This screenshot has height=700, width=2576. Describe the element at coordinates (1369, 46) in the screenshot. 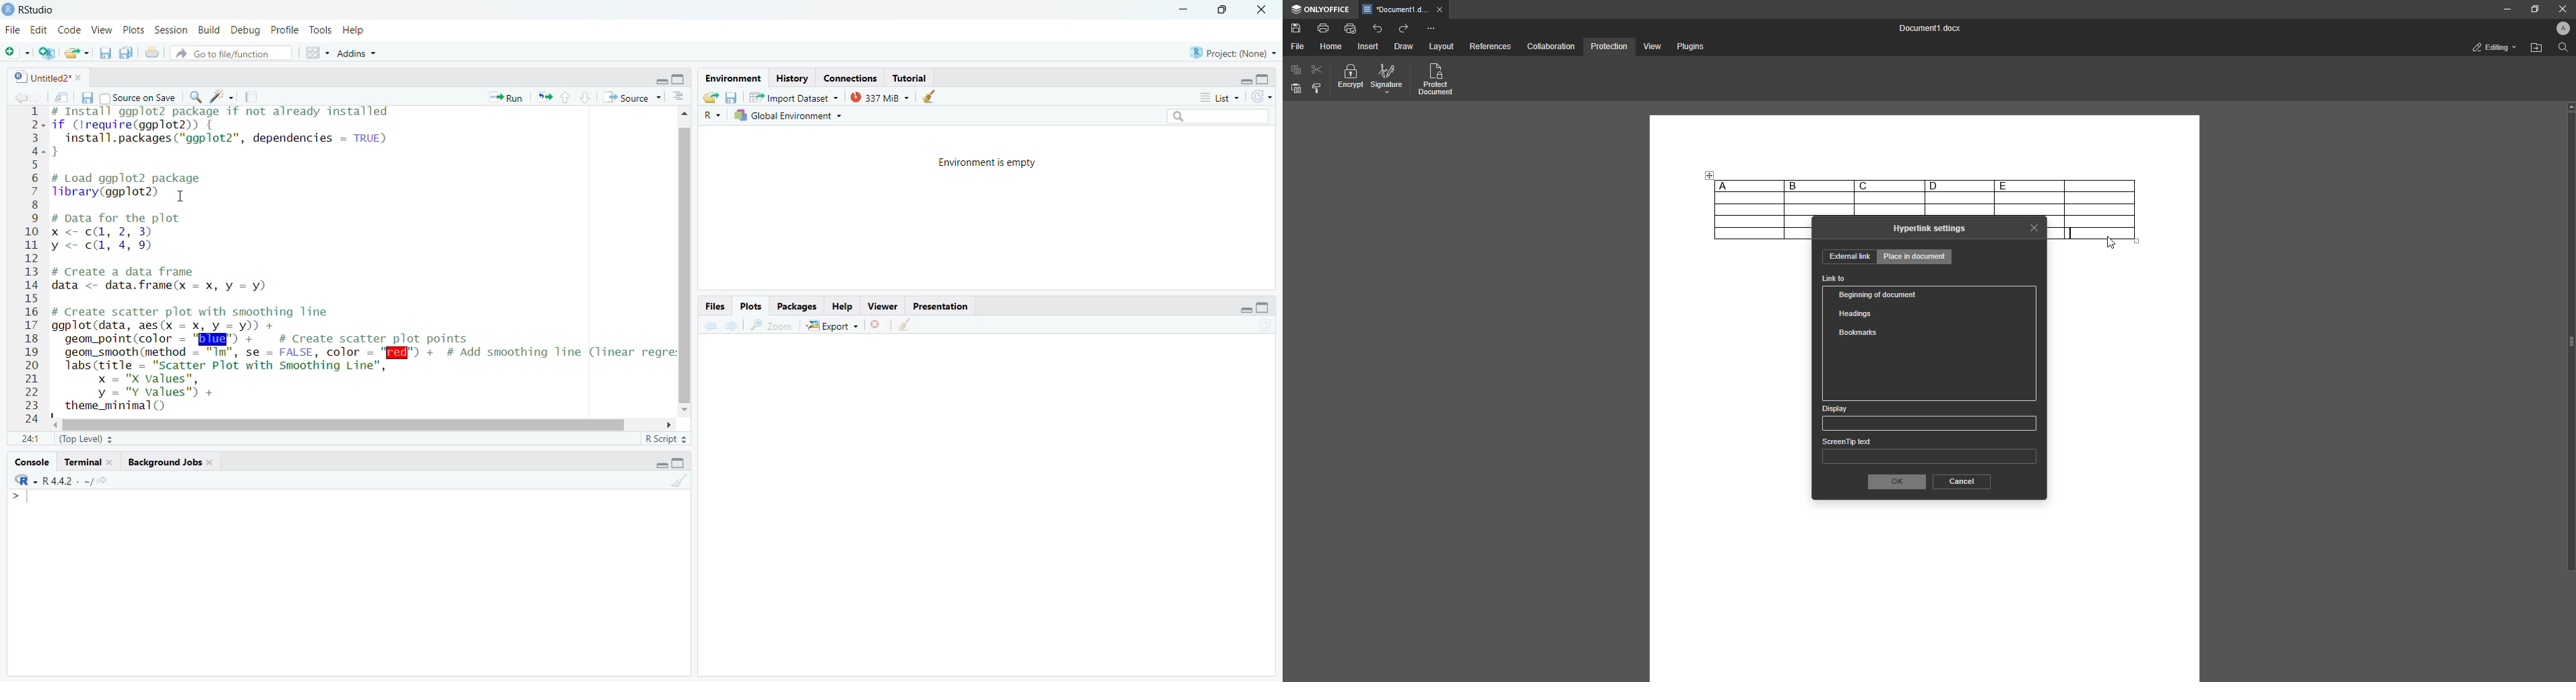

I see `Insert` at that location.